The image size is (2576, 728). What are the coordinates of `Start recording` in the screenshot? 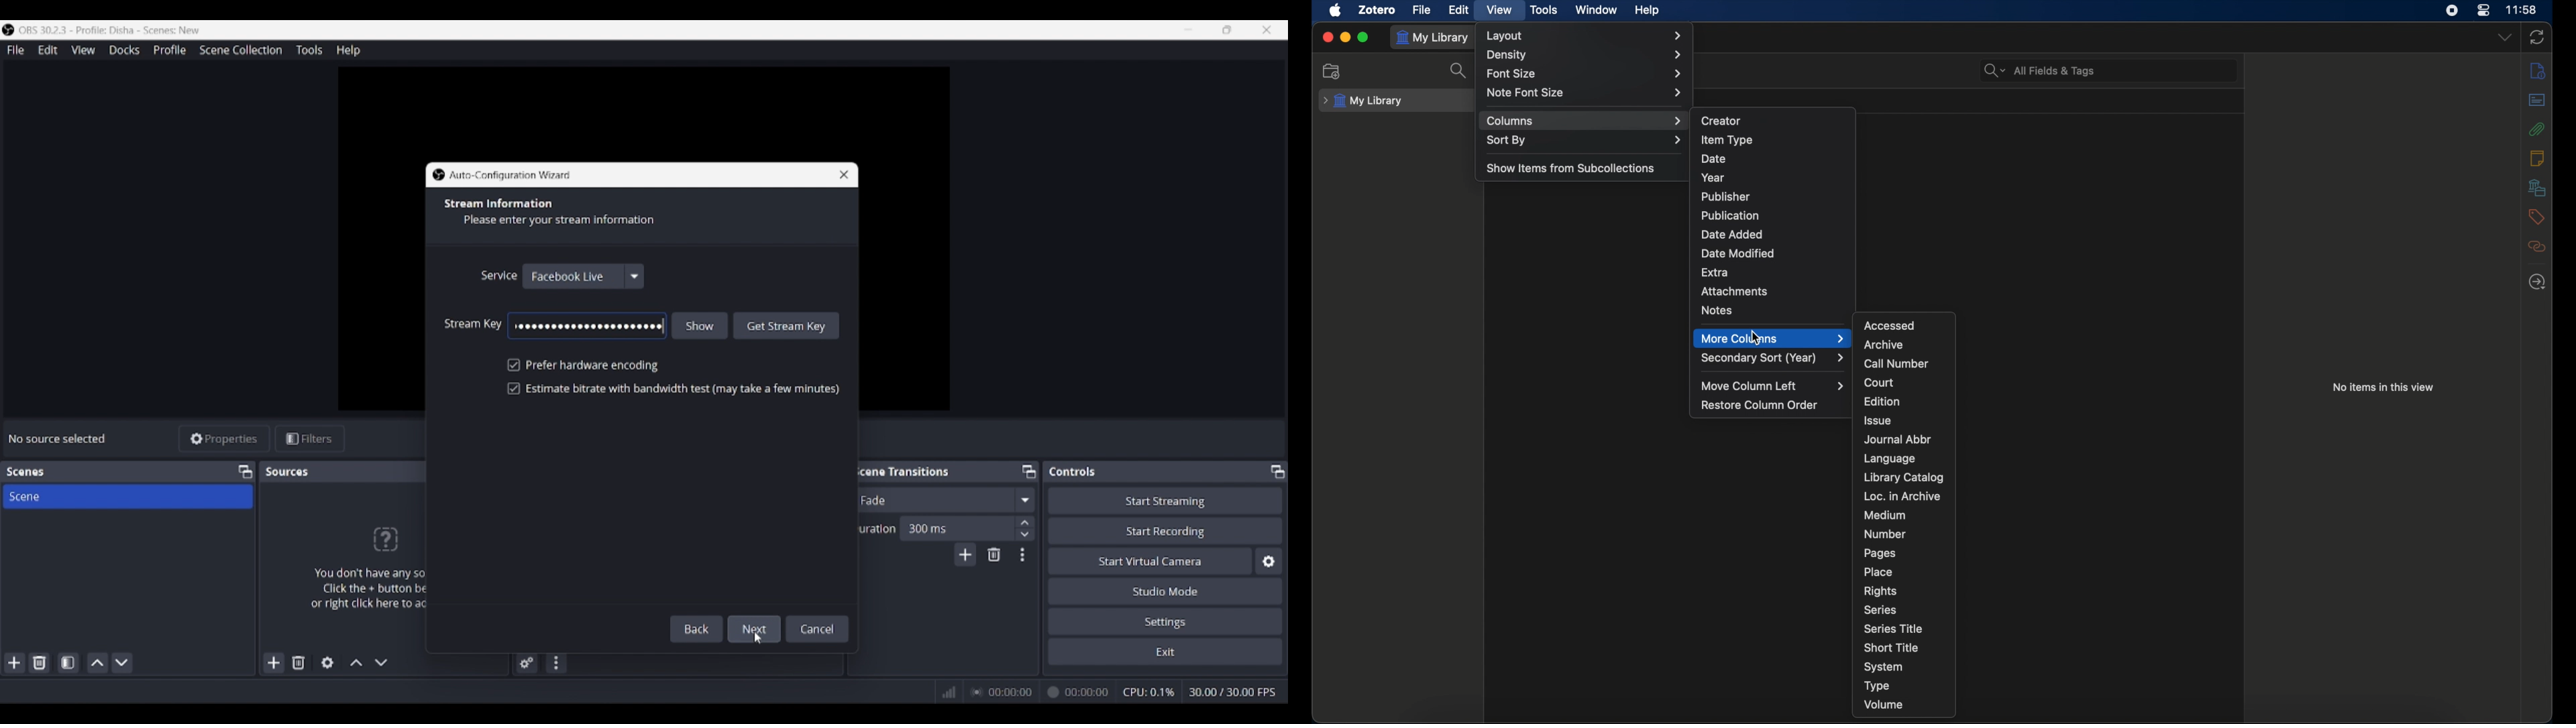 It's located at (1166, 530).